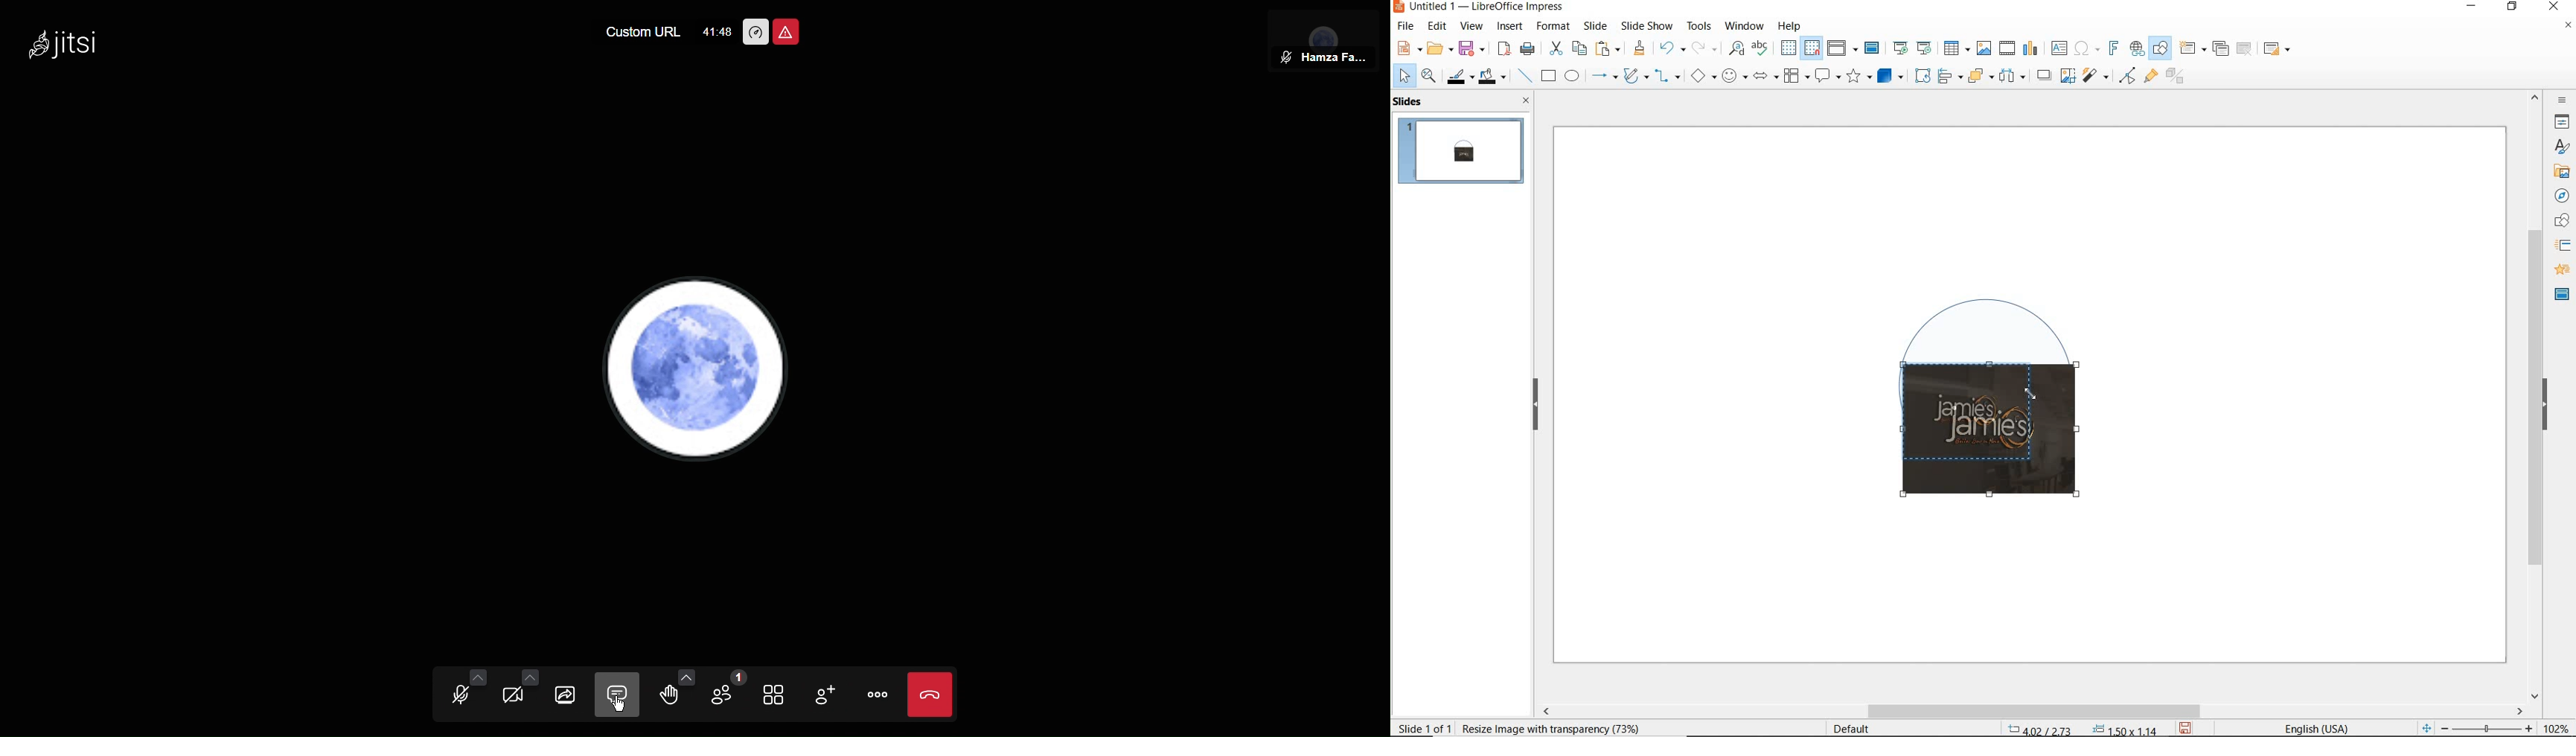 The height and width of the screenshot is (756, 2576). I want to click on save, so click(1472, 47).